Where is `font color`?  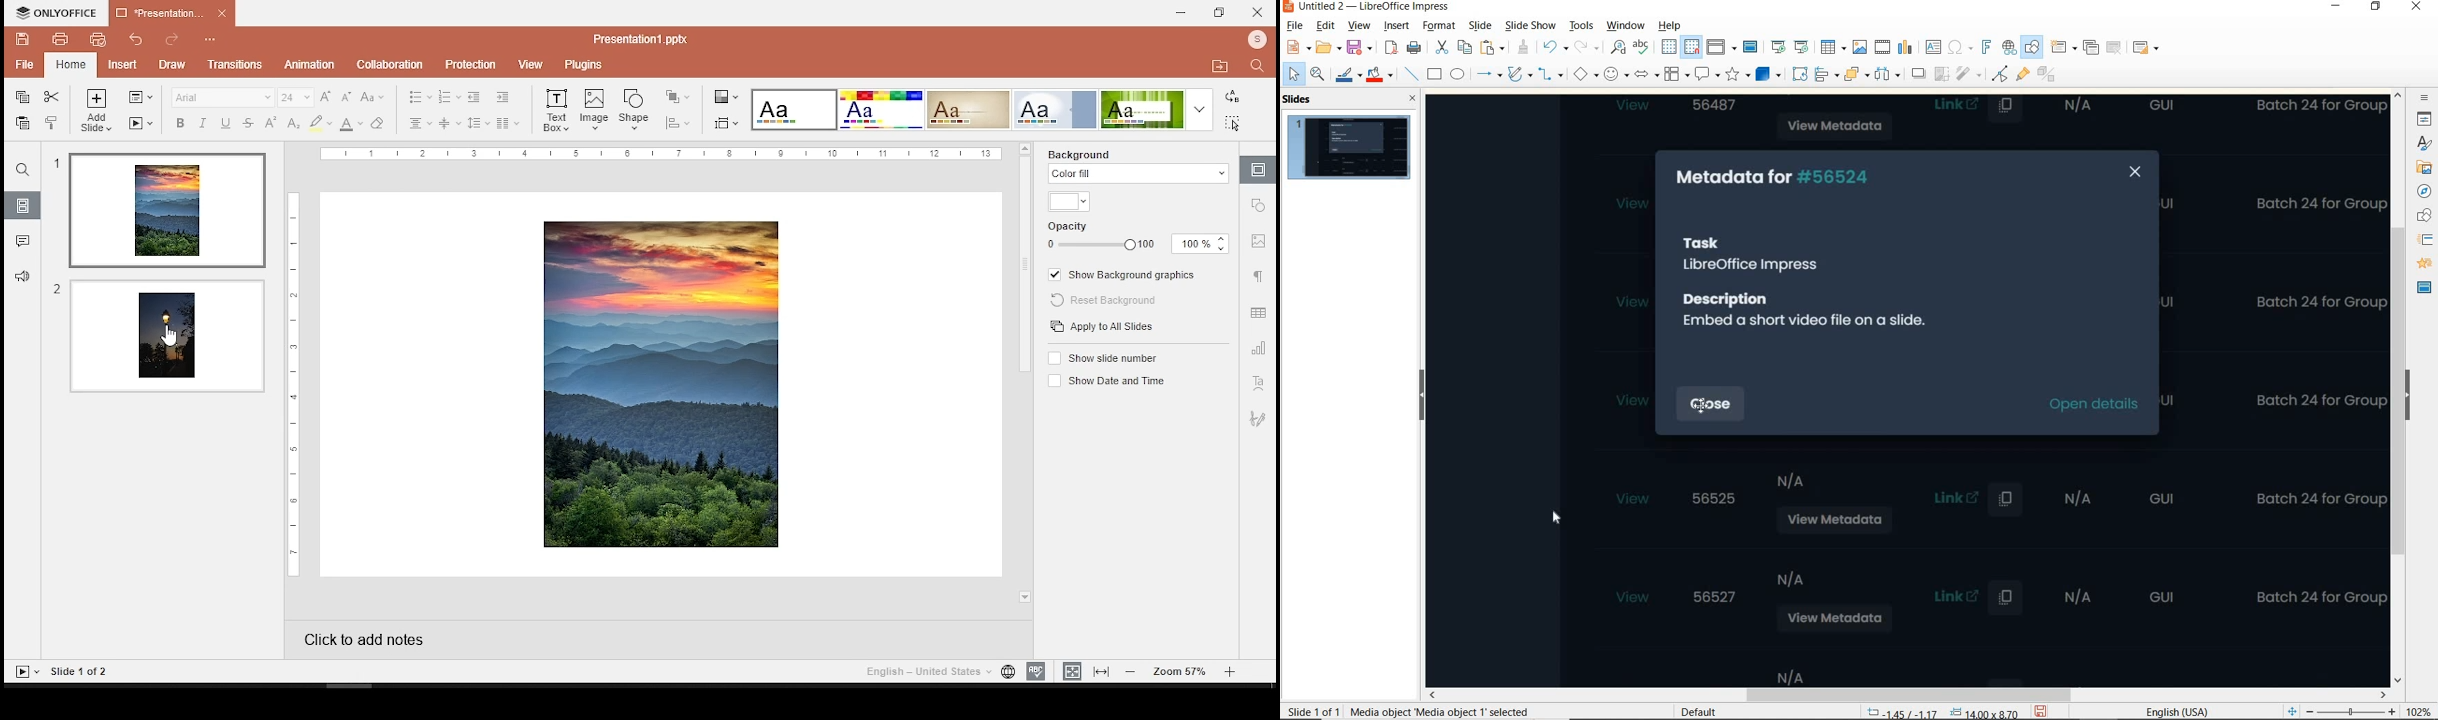
font color is located at coordinates (351, 124).